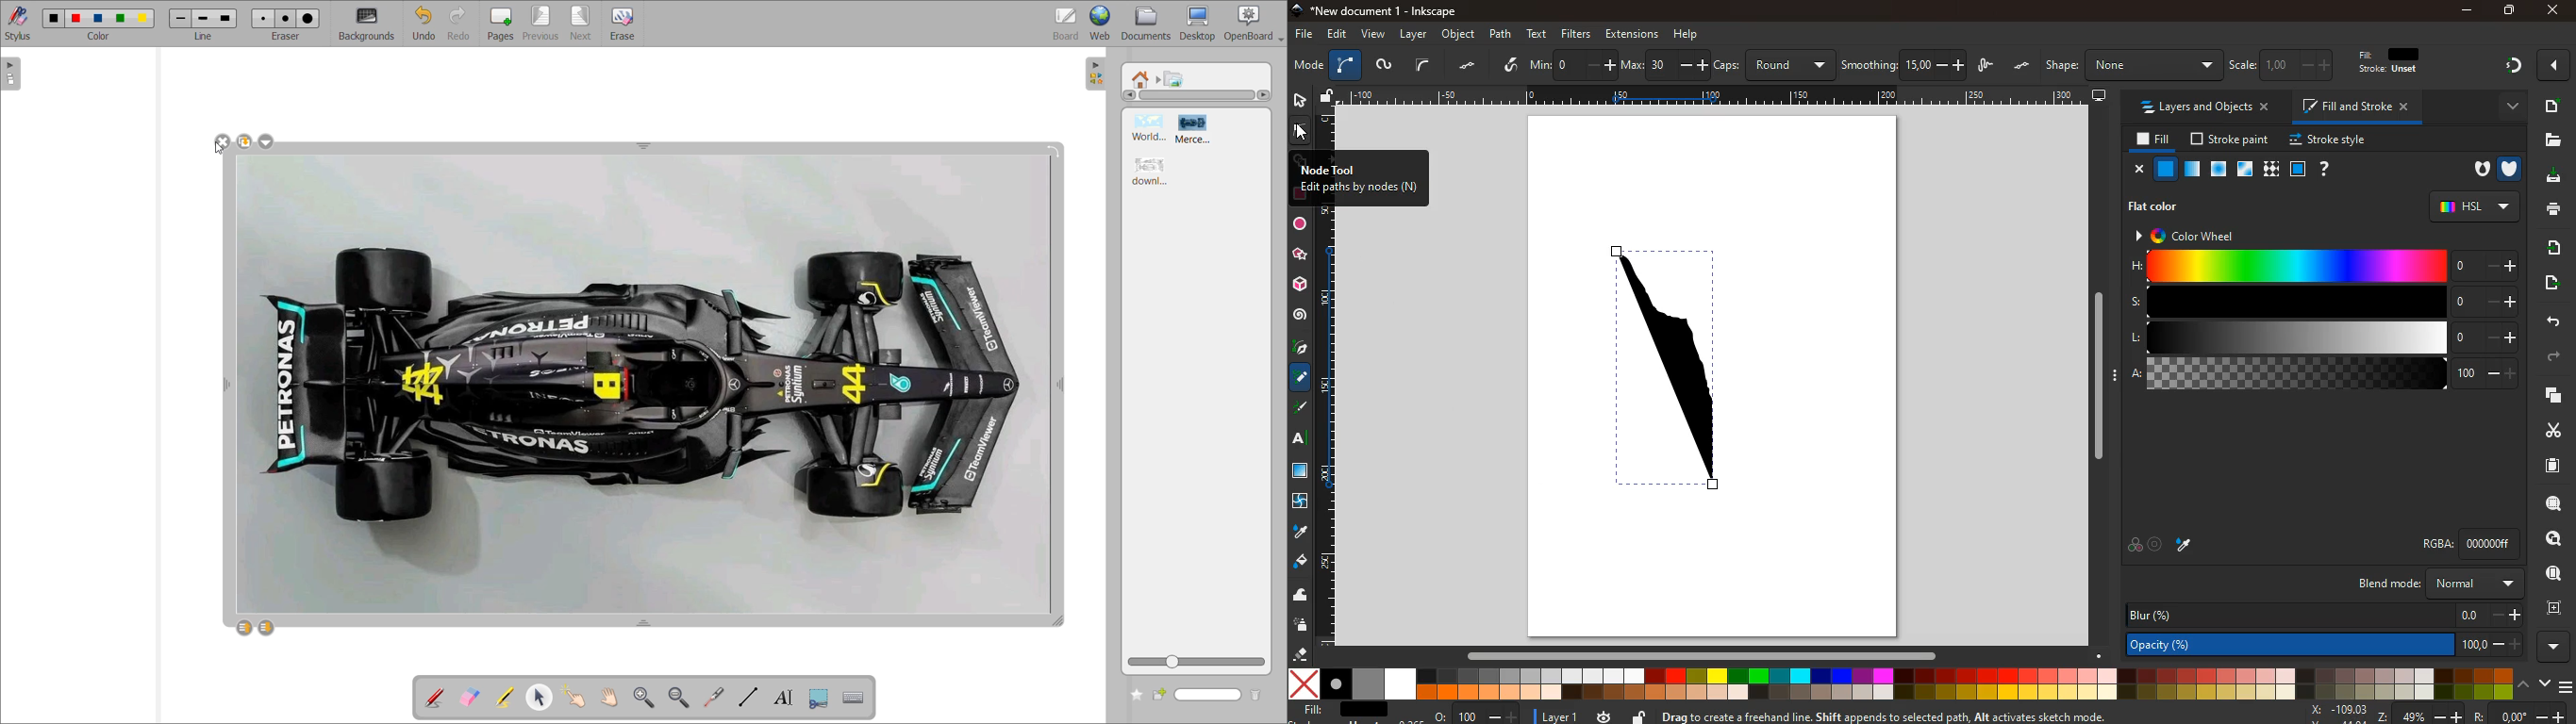 The width and height of the screenshot is (2576, 728). Describe the element at coordinates (1329, 96) in the screenshot. I see `unlock` at that location.